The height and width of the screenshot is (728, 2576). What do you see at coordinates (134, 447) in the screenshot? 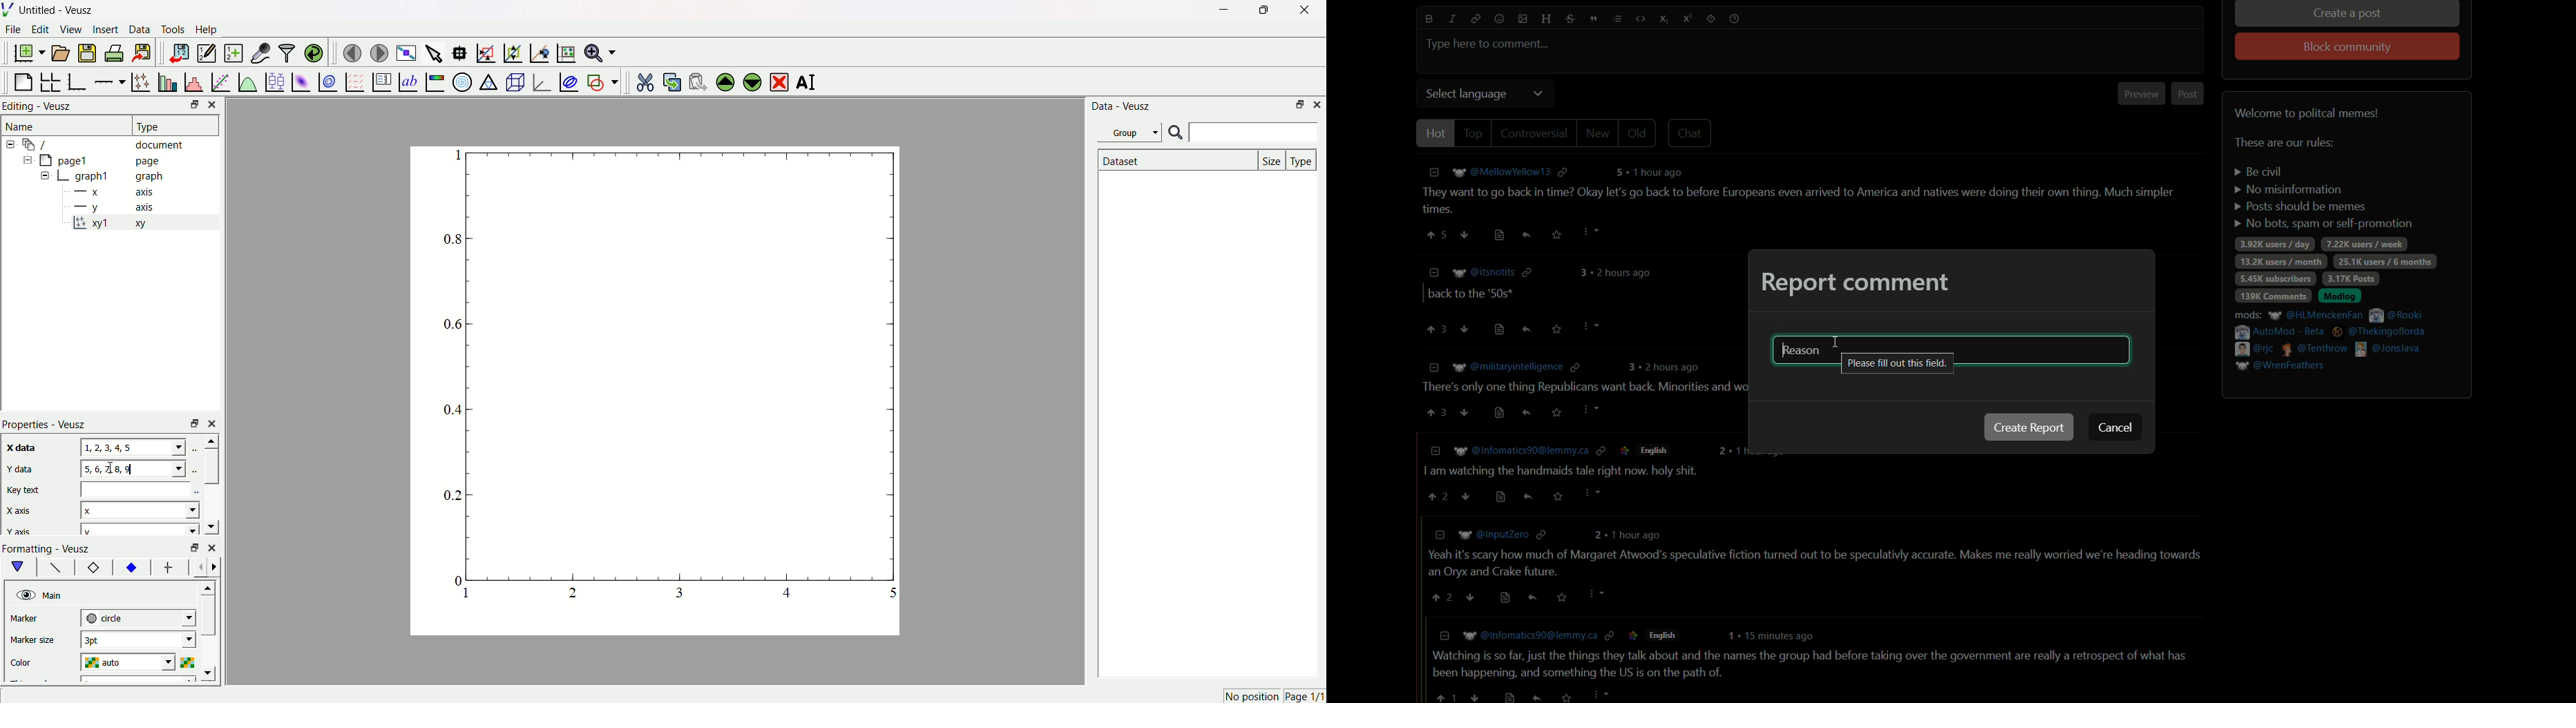
I see `1, 2, 3, 4, 5` at bounding box center [134, 447].